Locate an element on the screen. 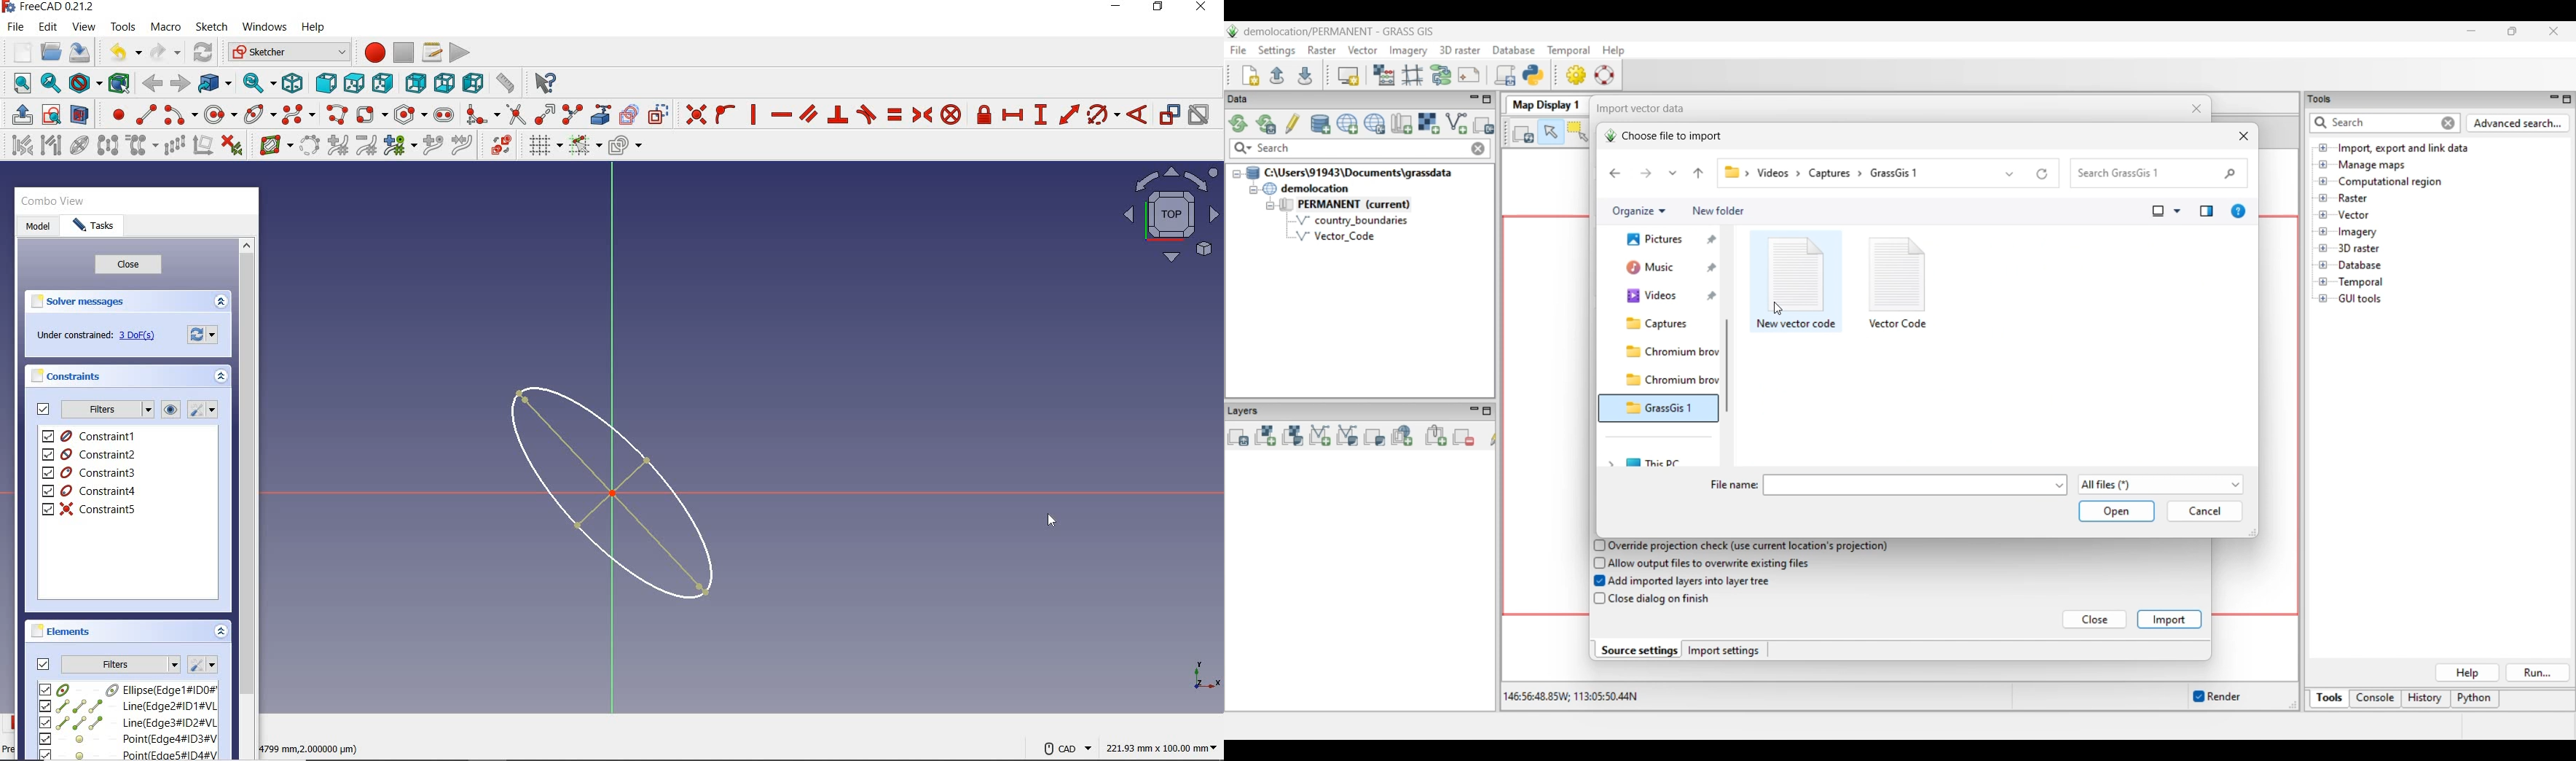  settings is located at coordinates (205, 333).